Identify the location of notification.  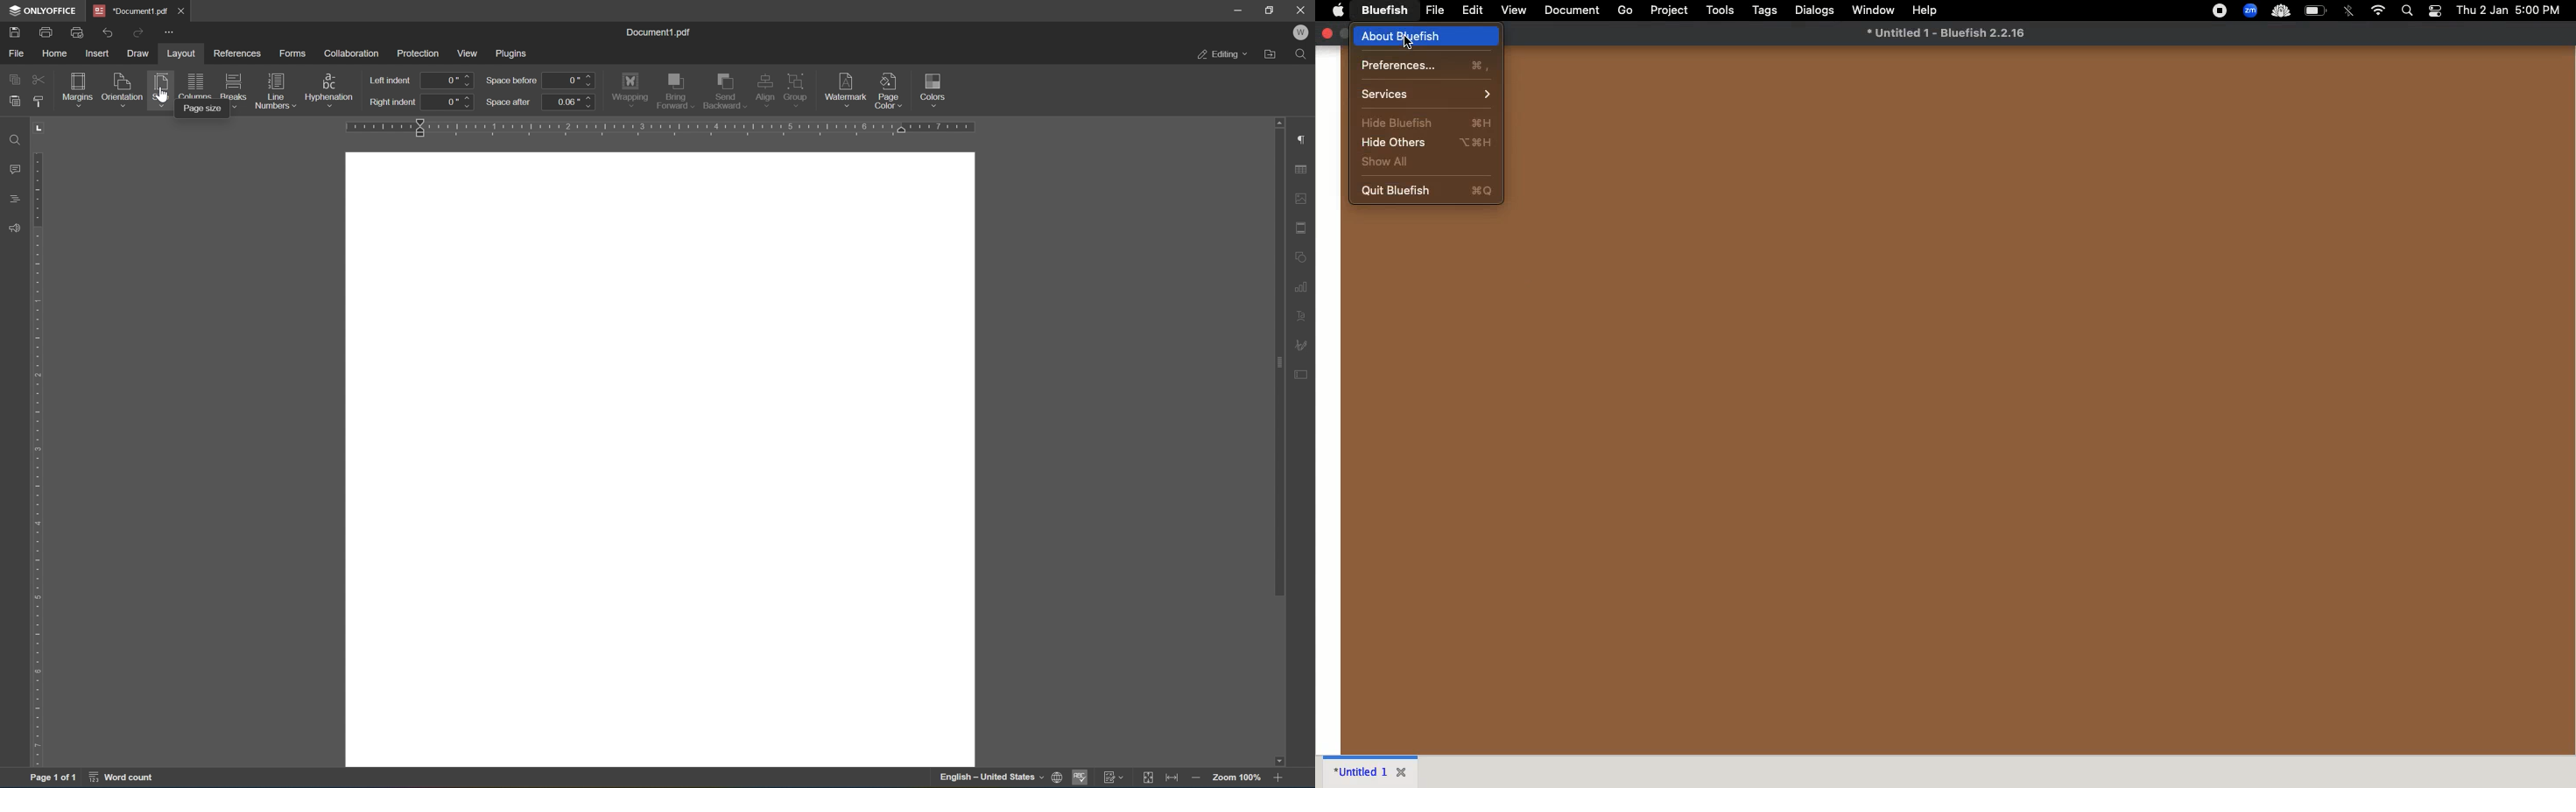
(2435, 11).